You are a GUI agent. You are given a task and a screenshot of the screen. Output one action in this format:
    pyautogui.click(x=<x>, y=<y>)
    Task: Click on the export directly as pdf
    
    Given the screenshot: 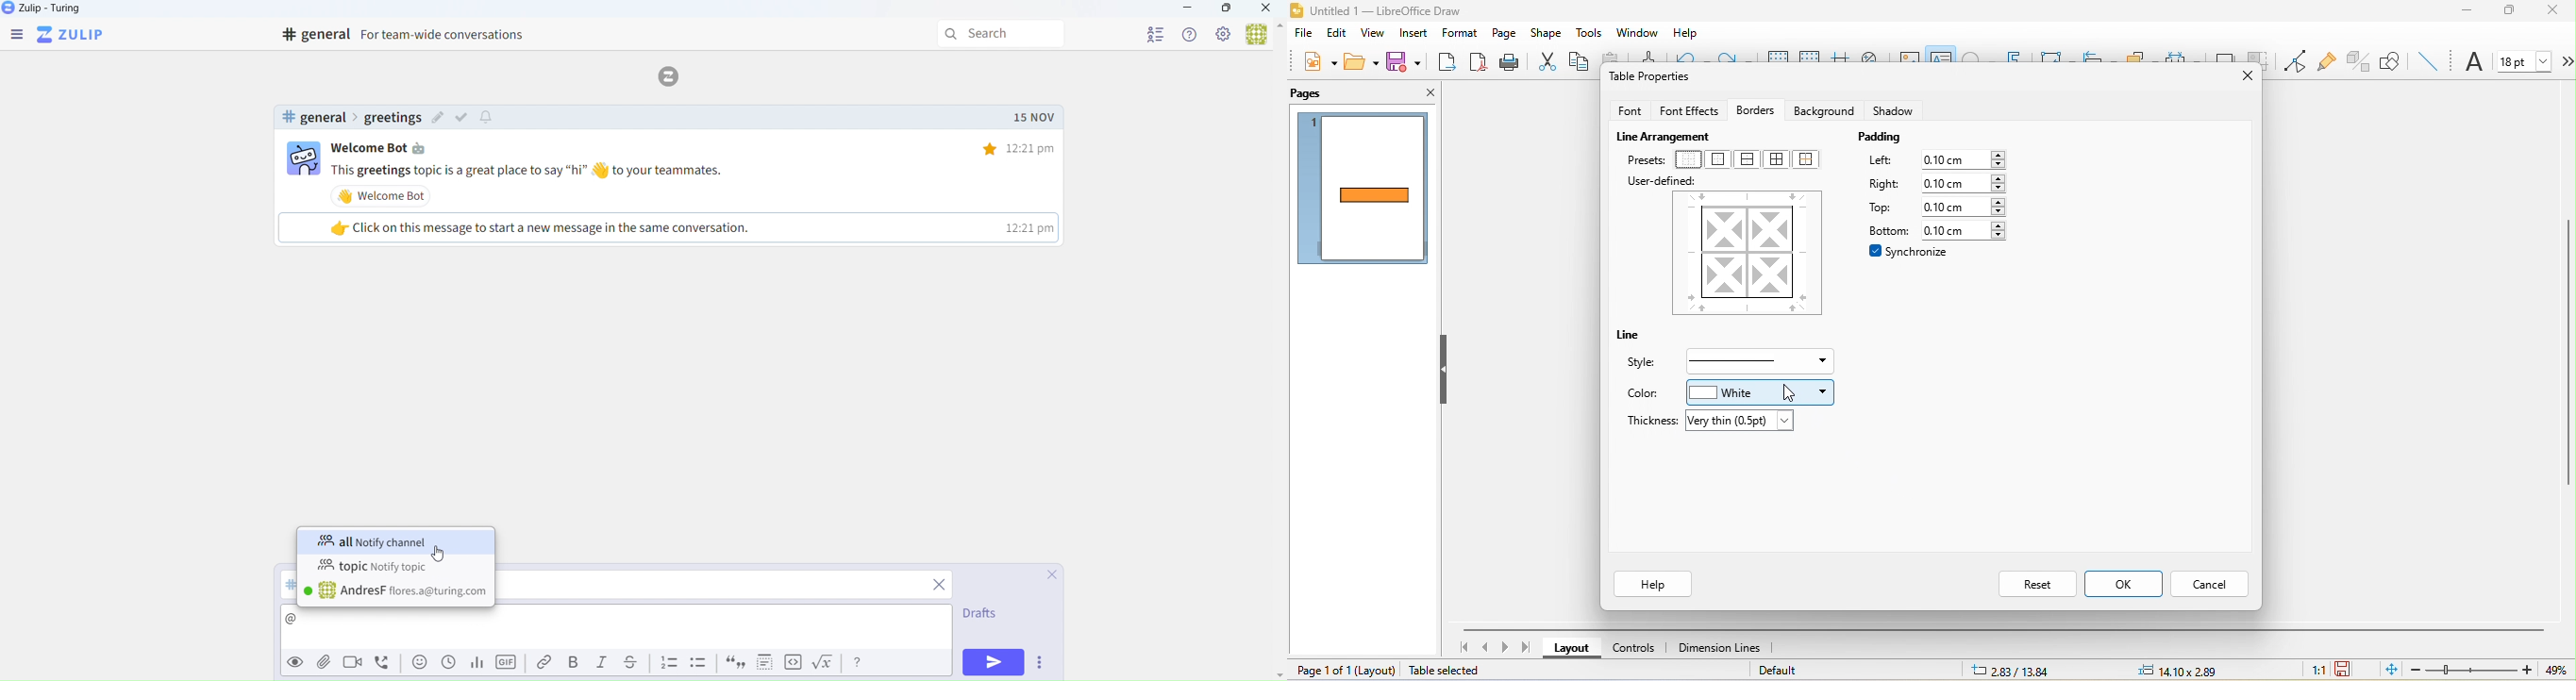 What is the action you would take?
    pyautogui.click(x=1479, y=60)
    